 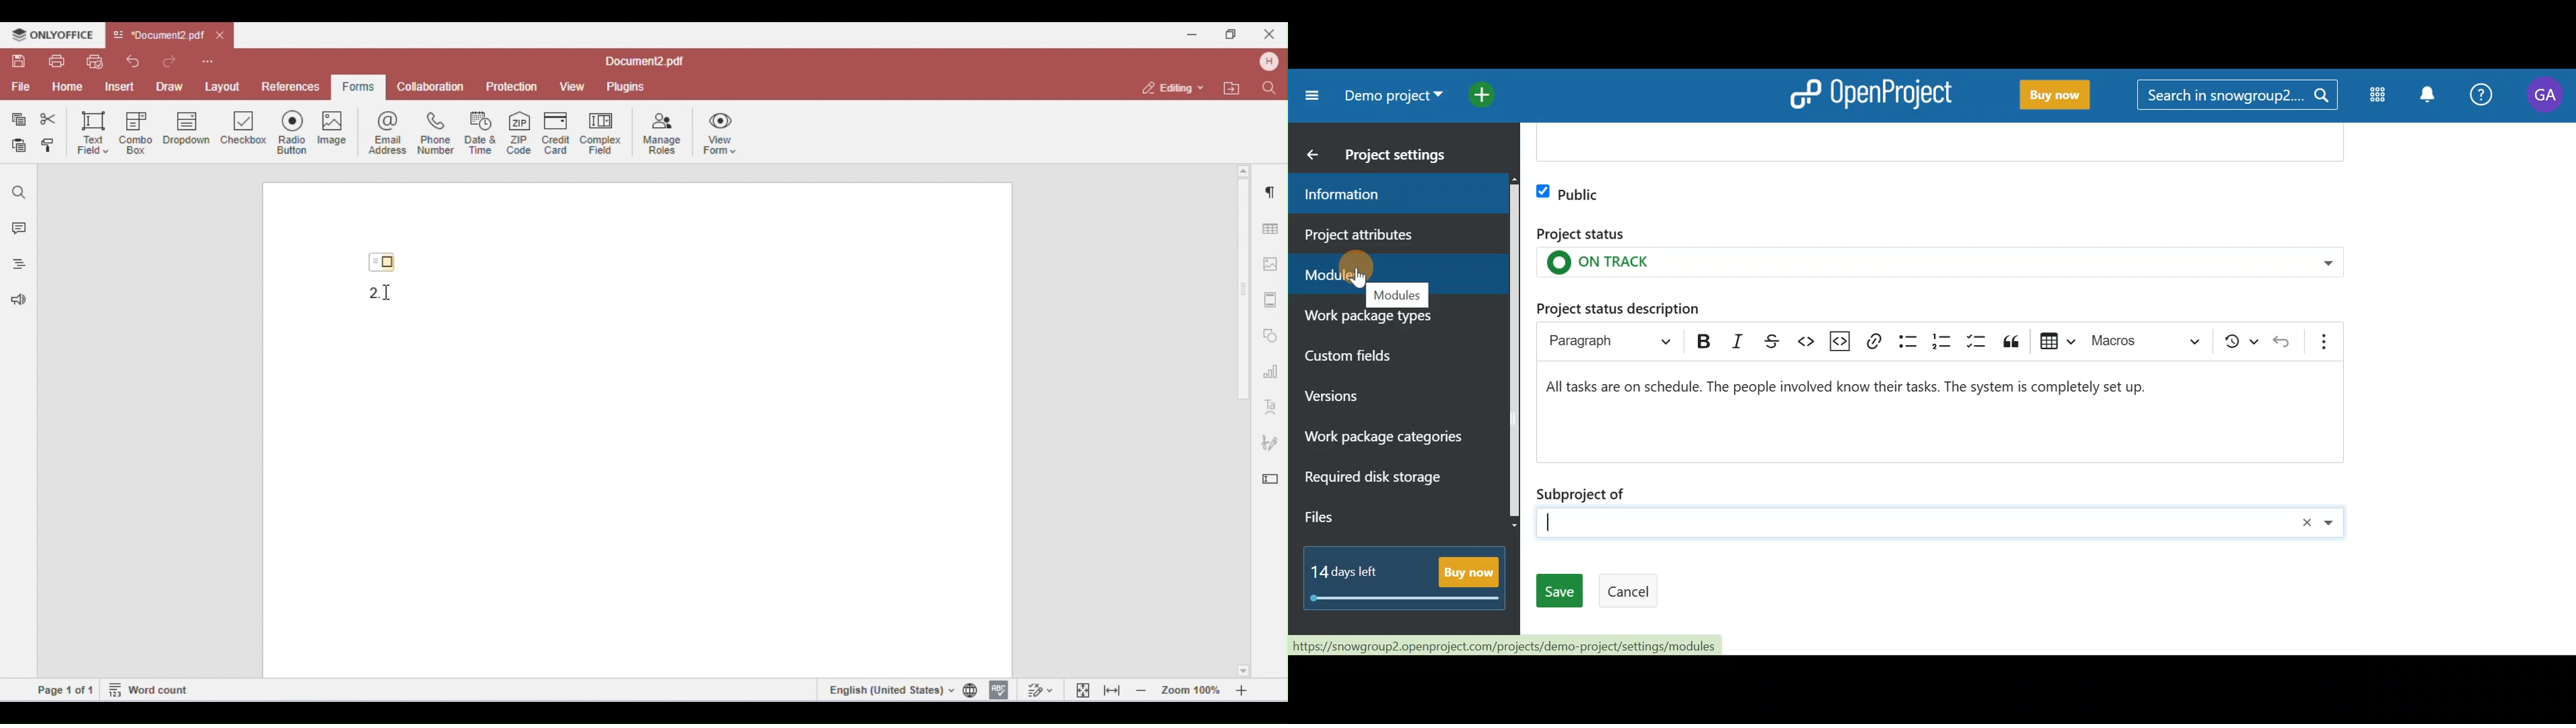 I want to click on show more items, so click(x=2330, y=337).